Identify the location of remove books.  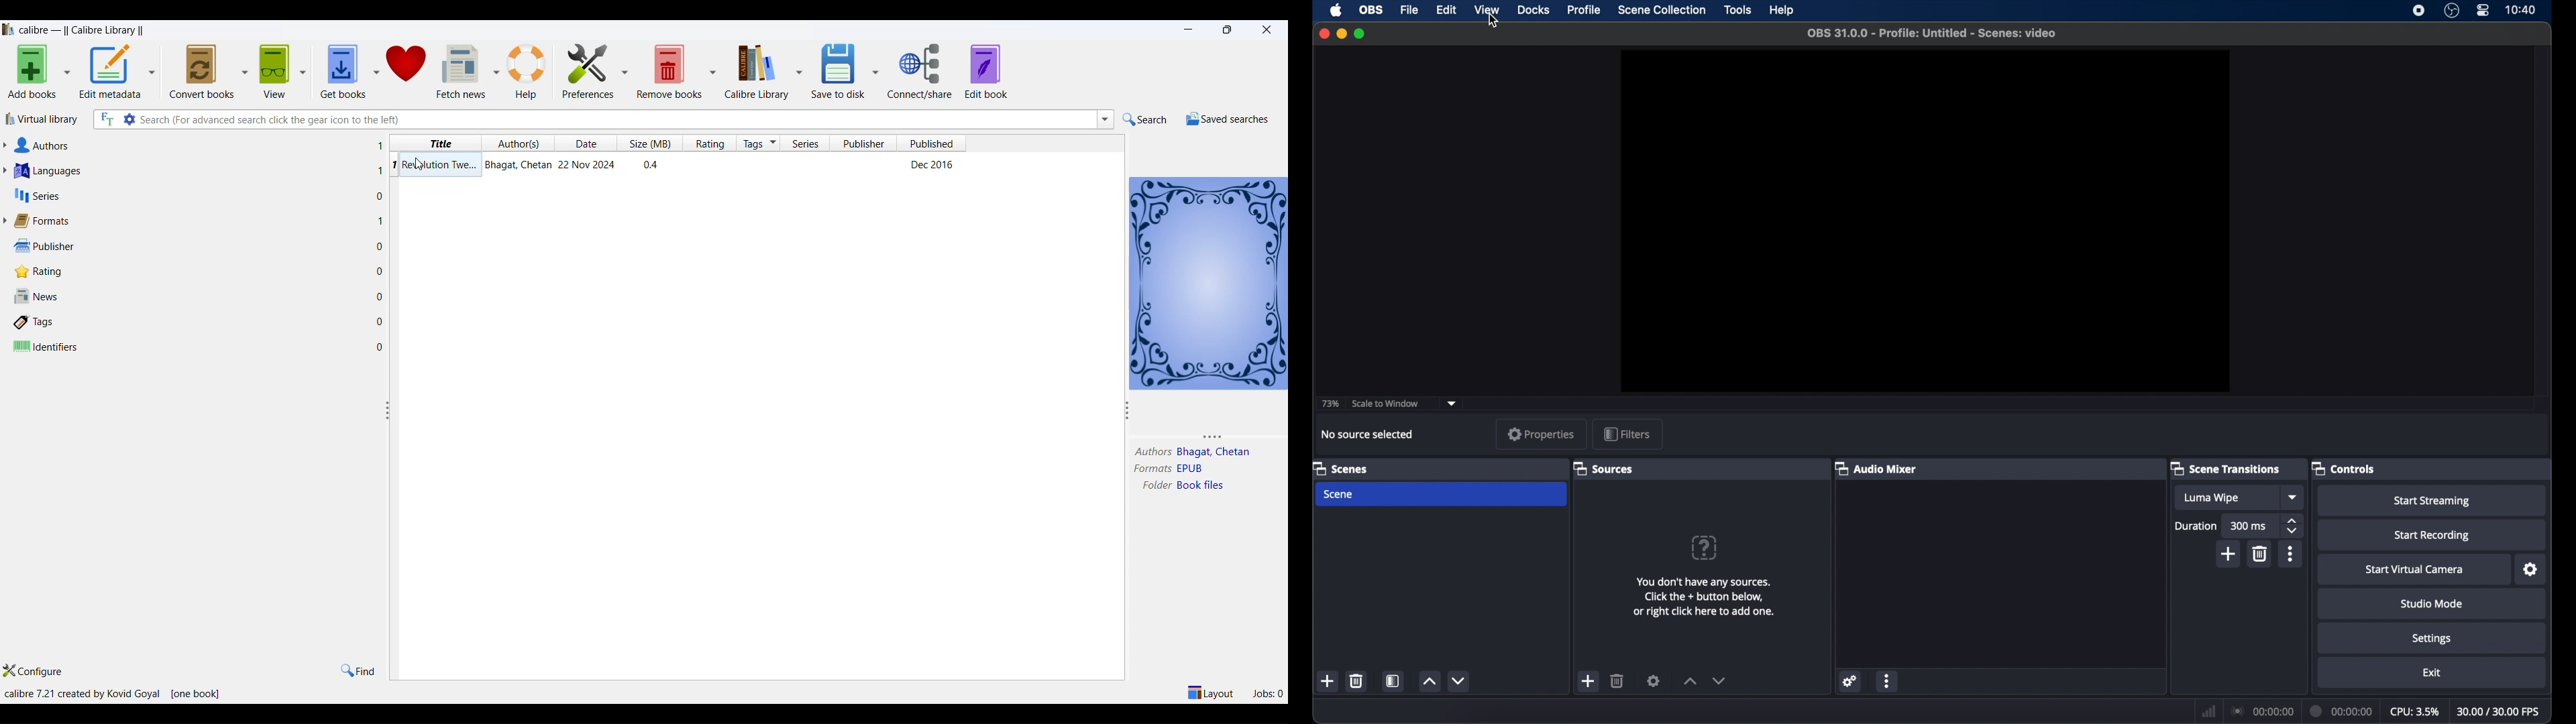
(669, 70).